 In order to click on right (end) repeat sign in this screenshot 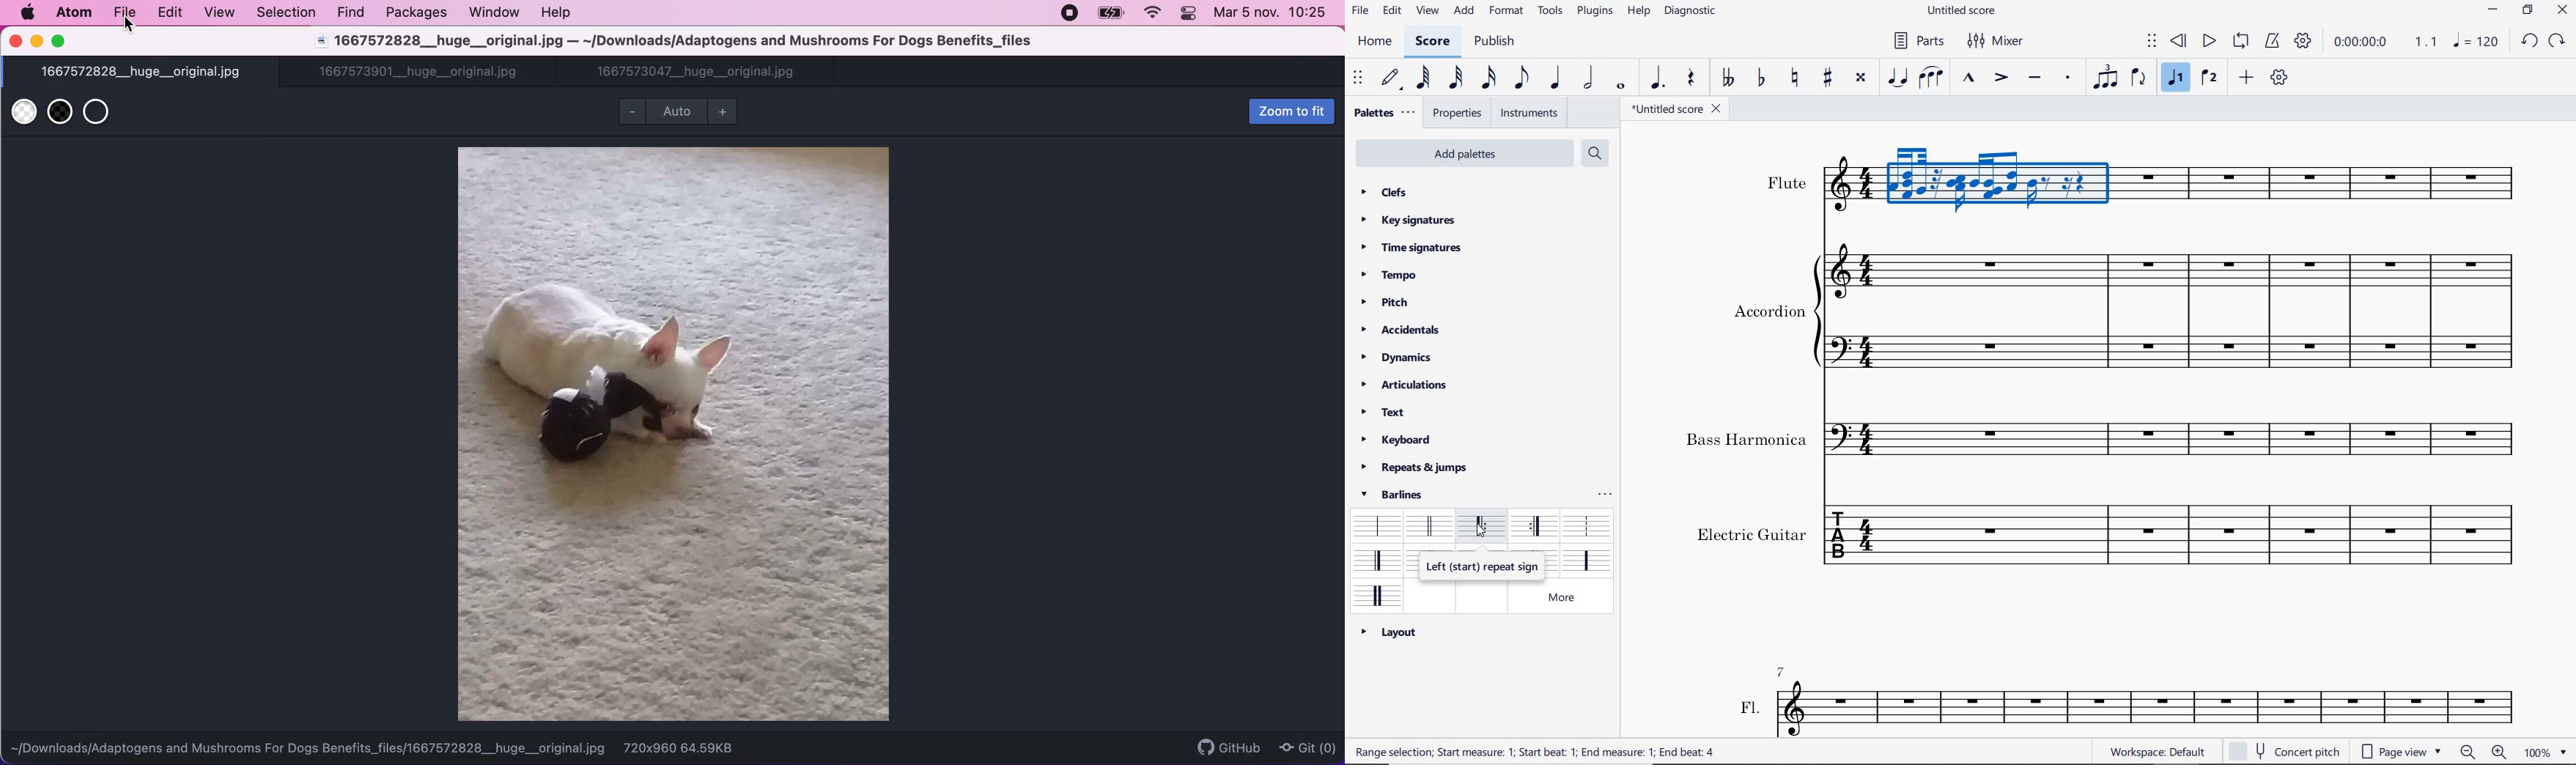, I will do `click(1536, 528)`.